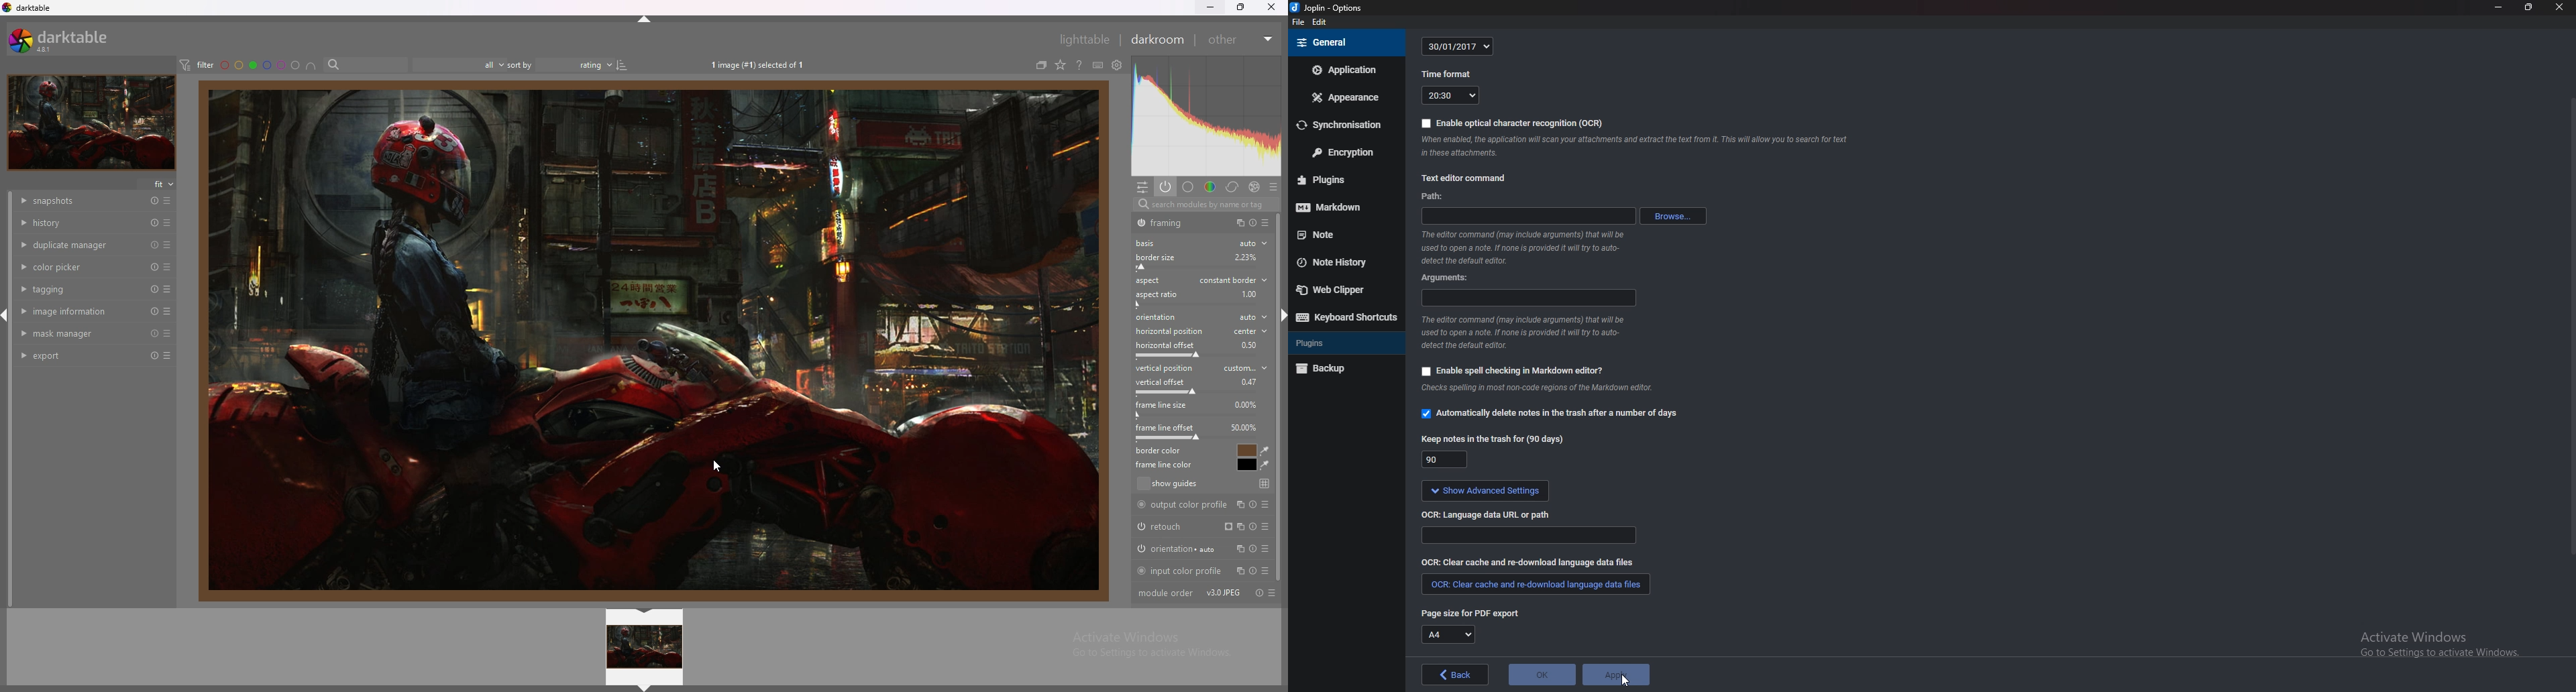 The width and height of the screenshot is (2576, 700). I want to click on path, so click(1437, 196).